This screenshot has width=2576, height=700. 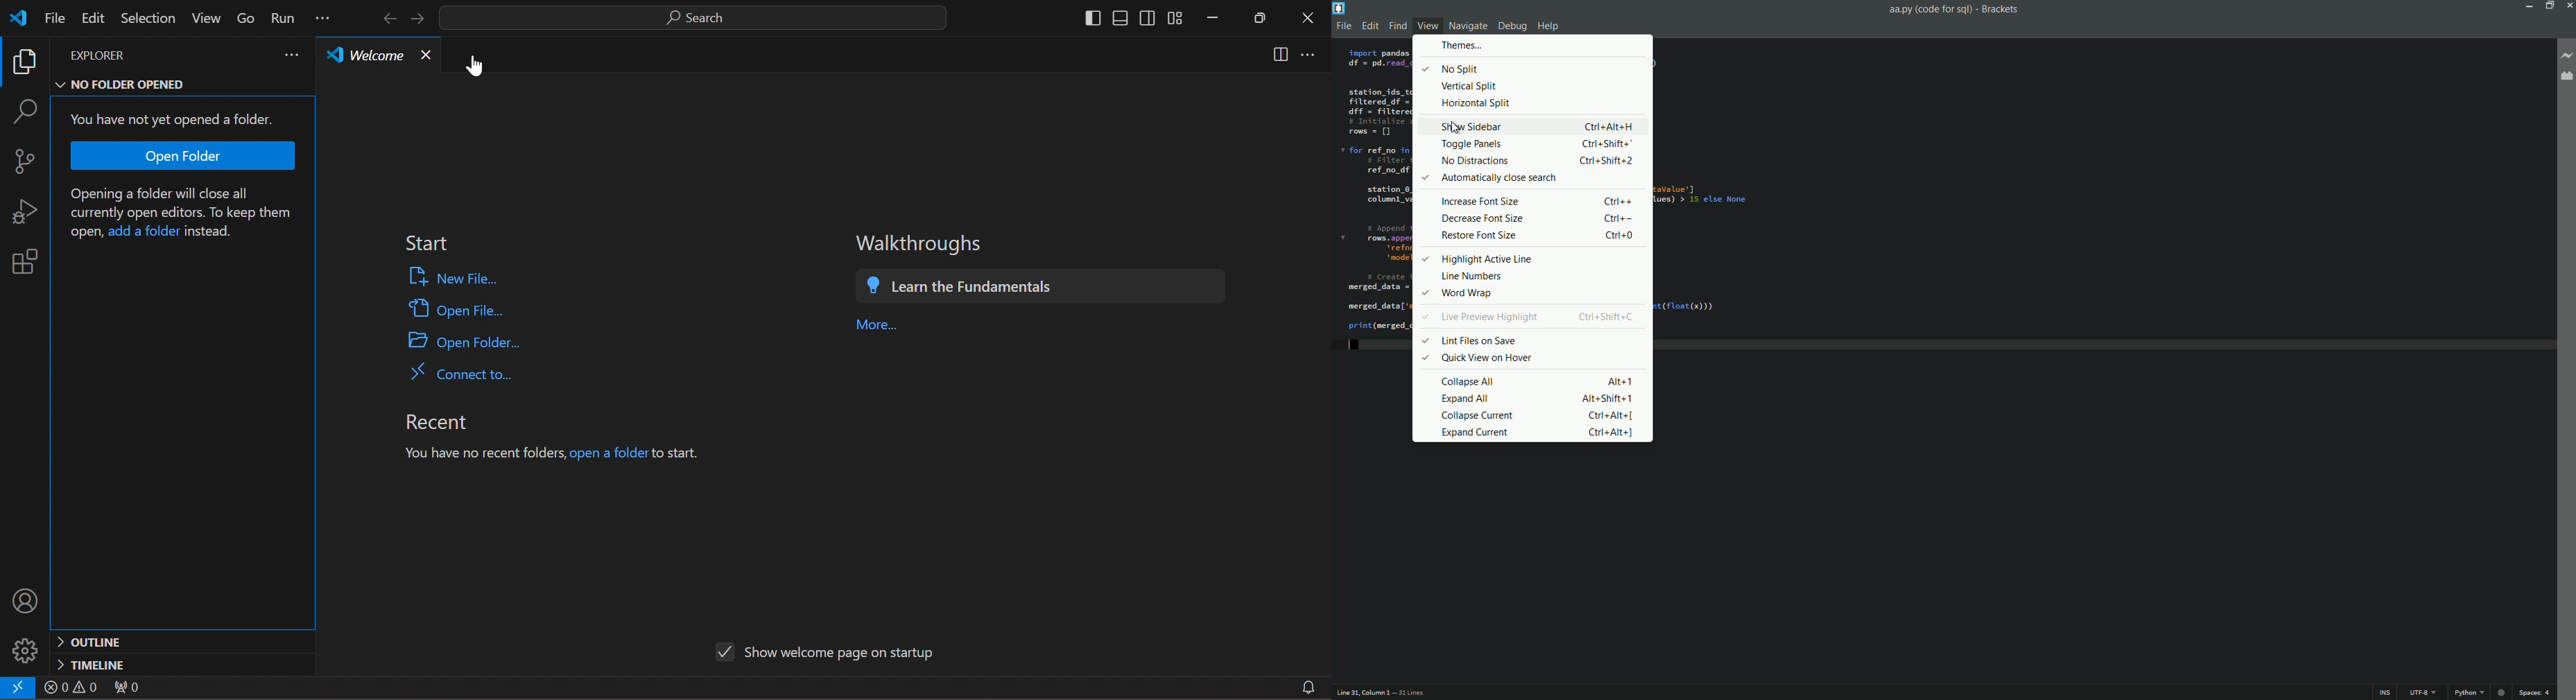 What do you see at coordinates (183, 642) in the screenshot?
I see `outline` at bounding box center [183, 642].